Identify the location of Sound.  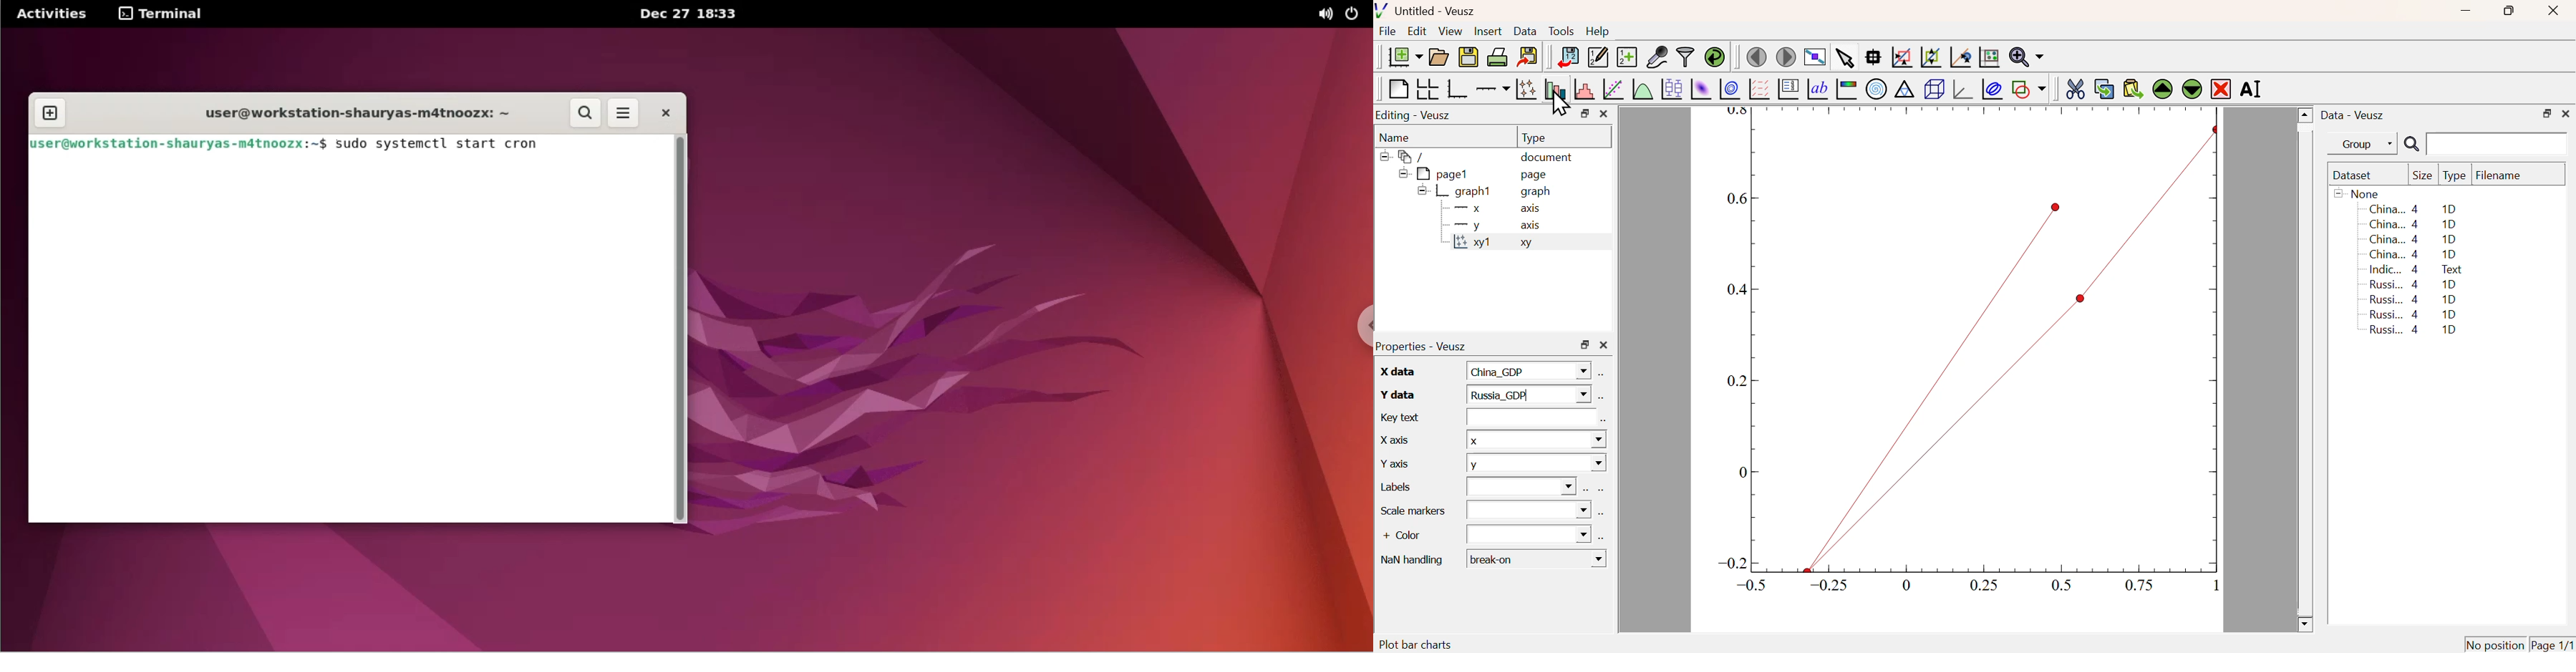
(1326, 15).